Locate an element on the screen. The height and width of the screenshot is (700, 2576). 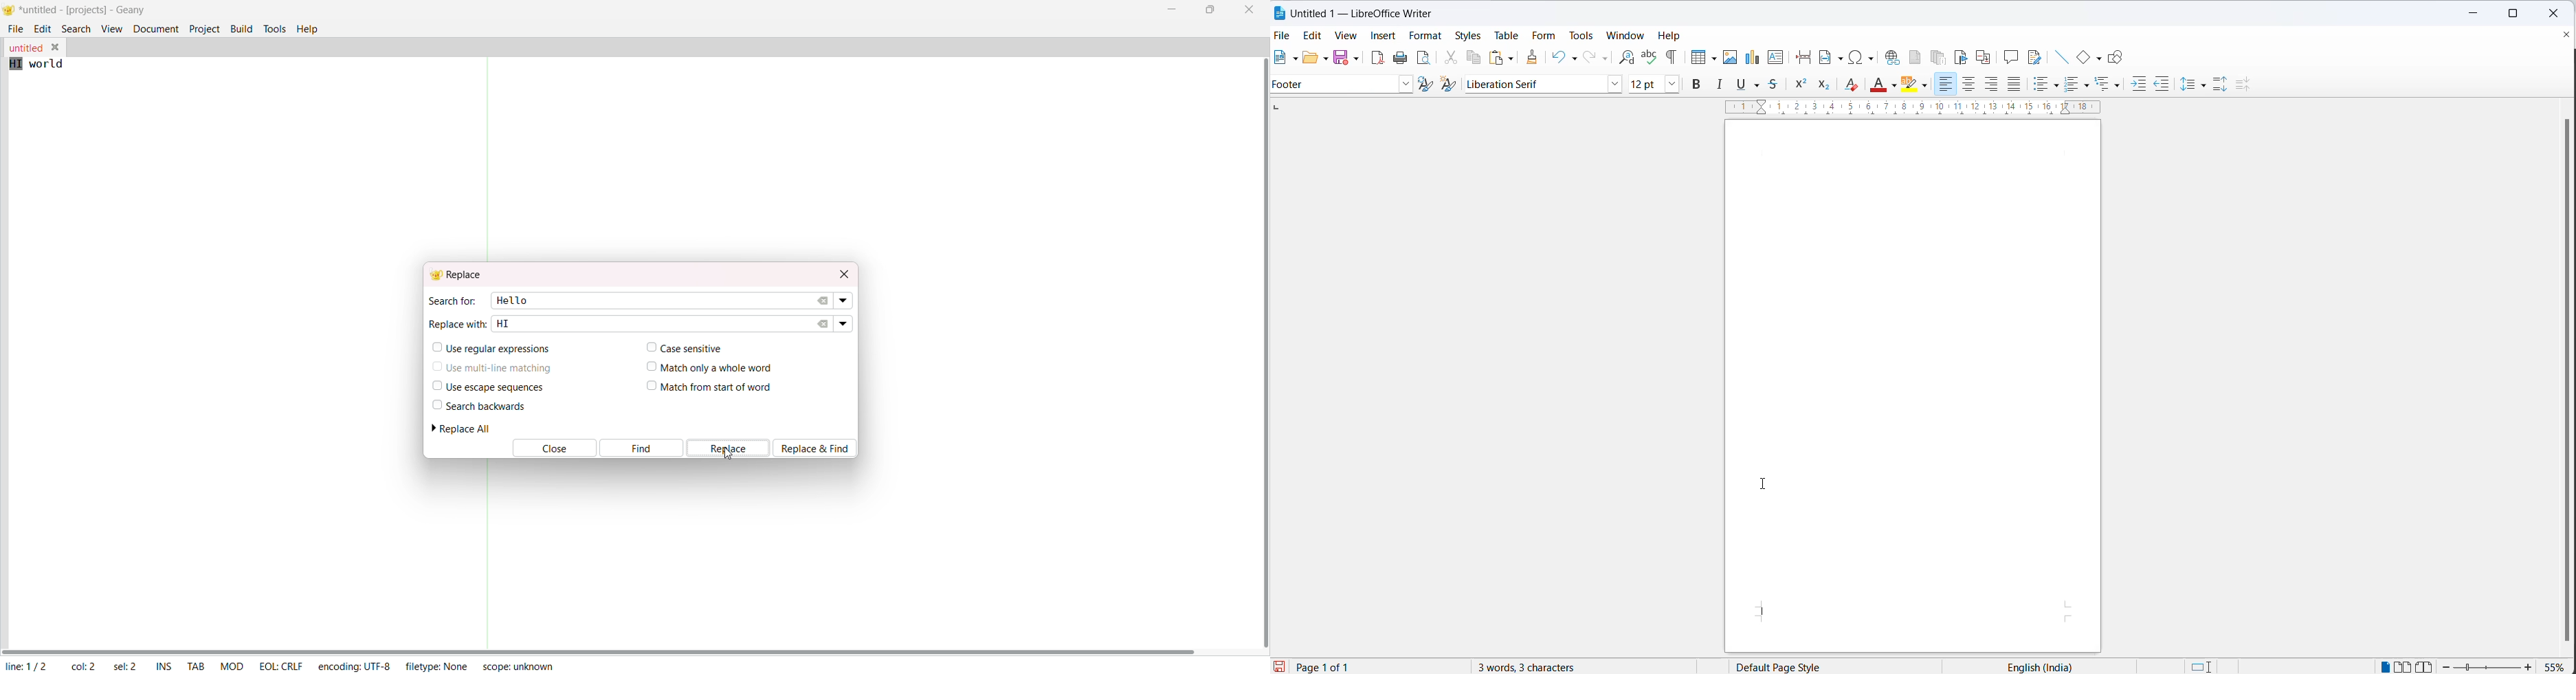
superscript is located at coordinates (1802, 84).